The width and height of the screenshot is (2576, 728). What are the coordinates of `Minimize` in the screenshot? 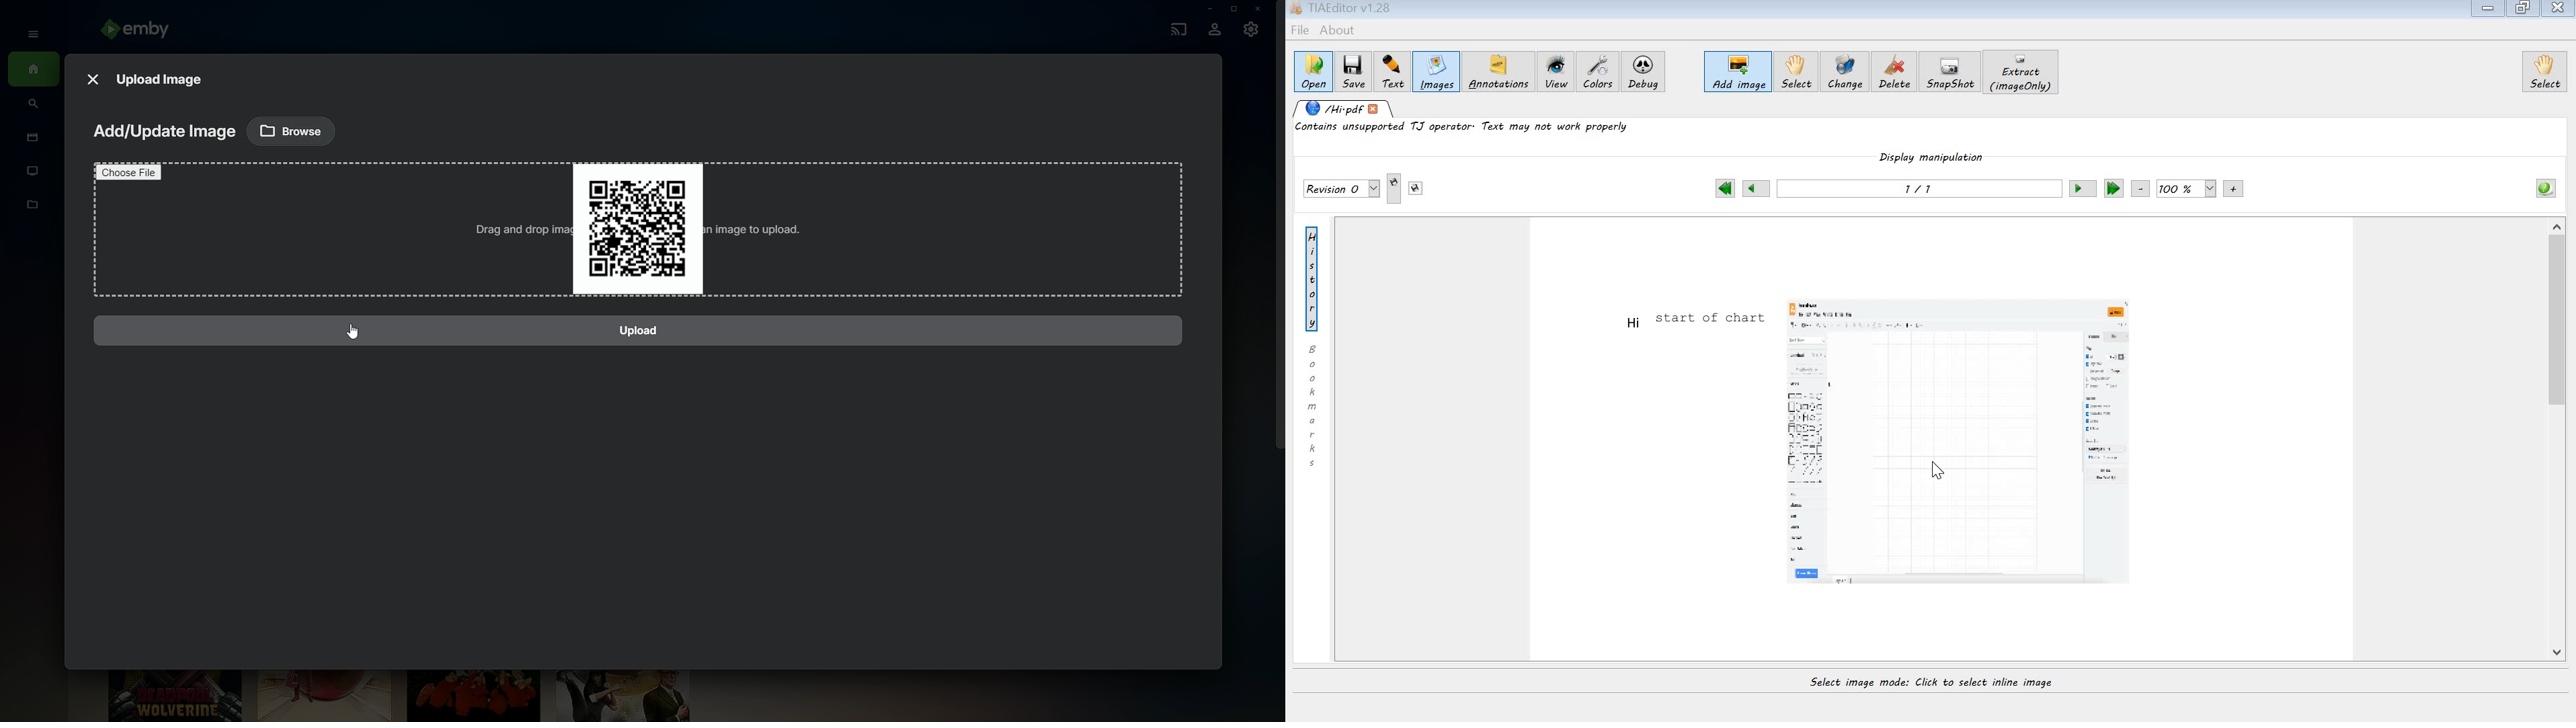 It's located at (1206, 9).